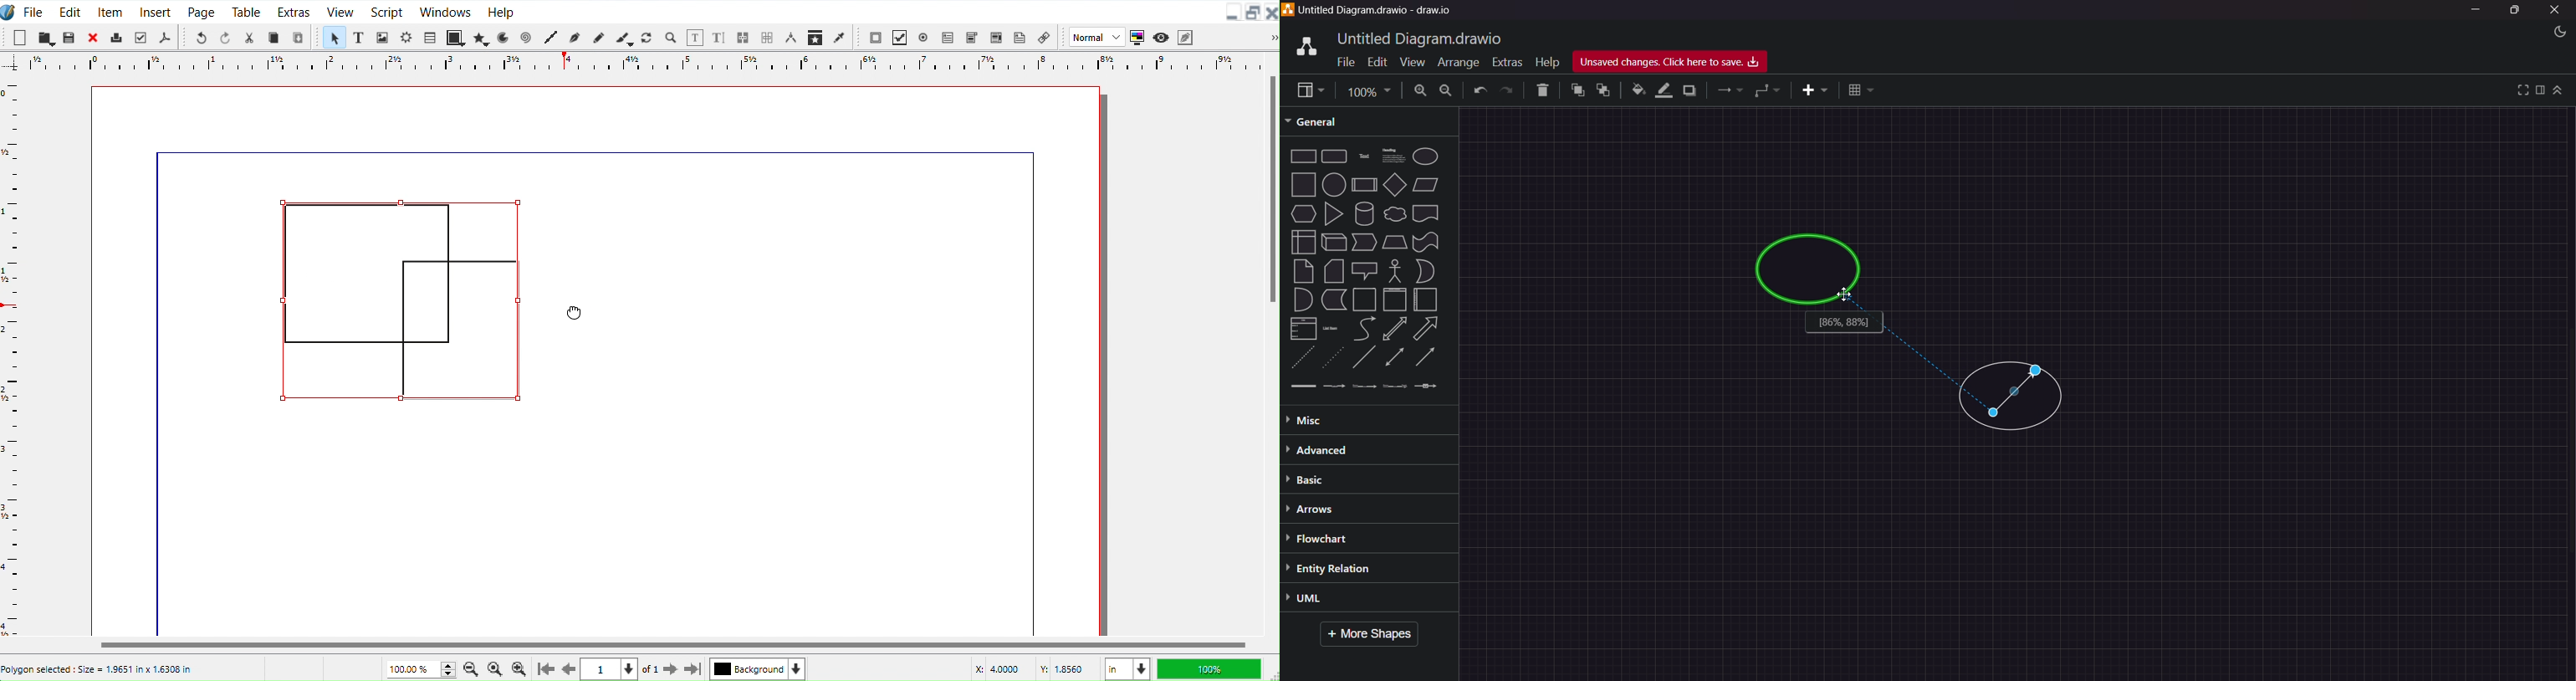 This screenshot has height=700, width=2576. Describe the element at coordinates (1407, 61) in the screenshot. I see `View` at that location.